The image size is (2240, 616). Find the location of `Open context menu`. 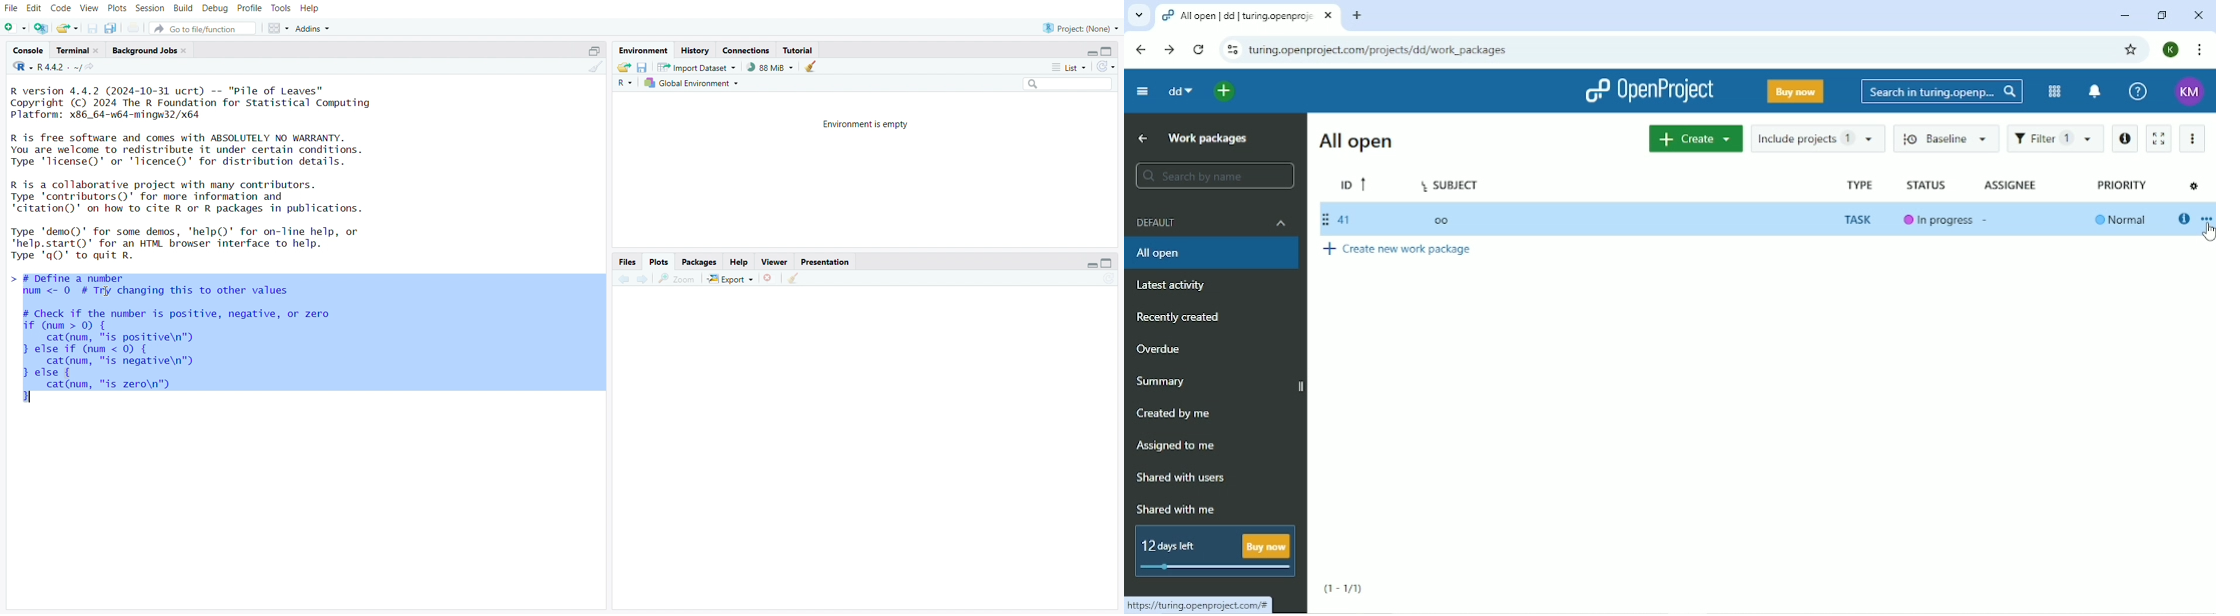

Open context menu is located at coordinates (2206, 221).